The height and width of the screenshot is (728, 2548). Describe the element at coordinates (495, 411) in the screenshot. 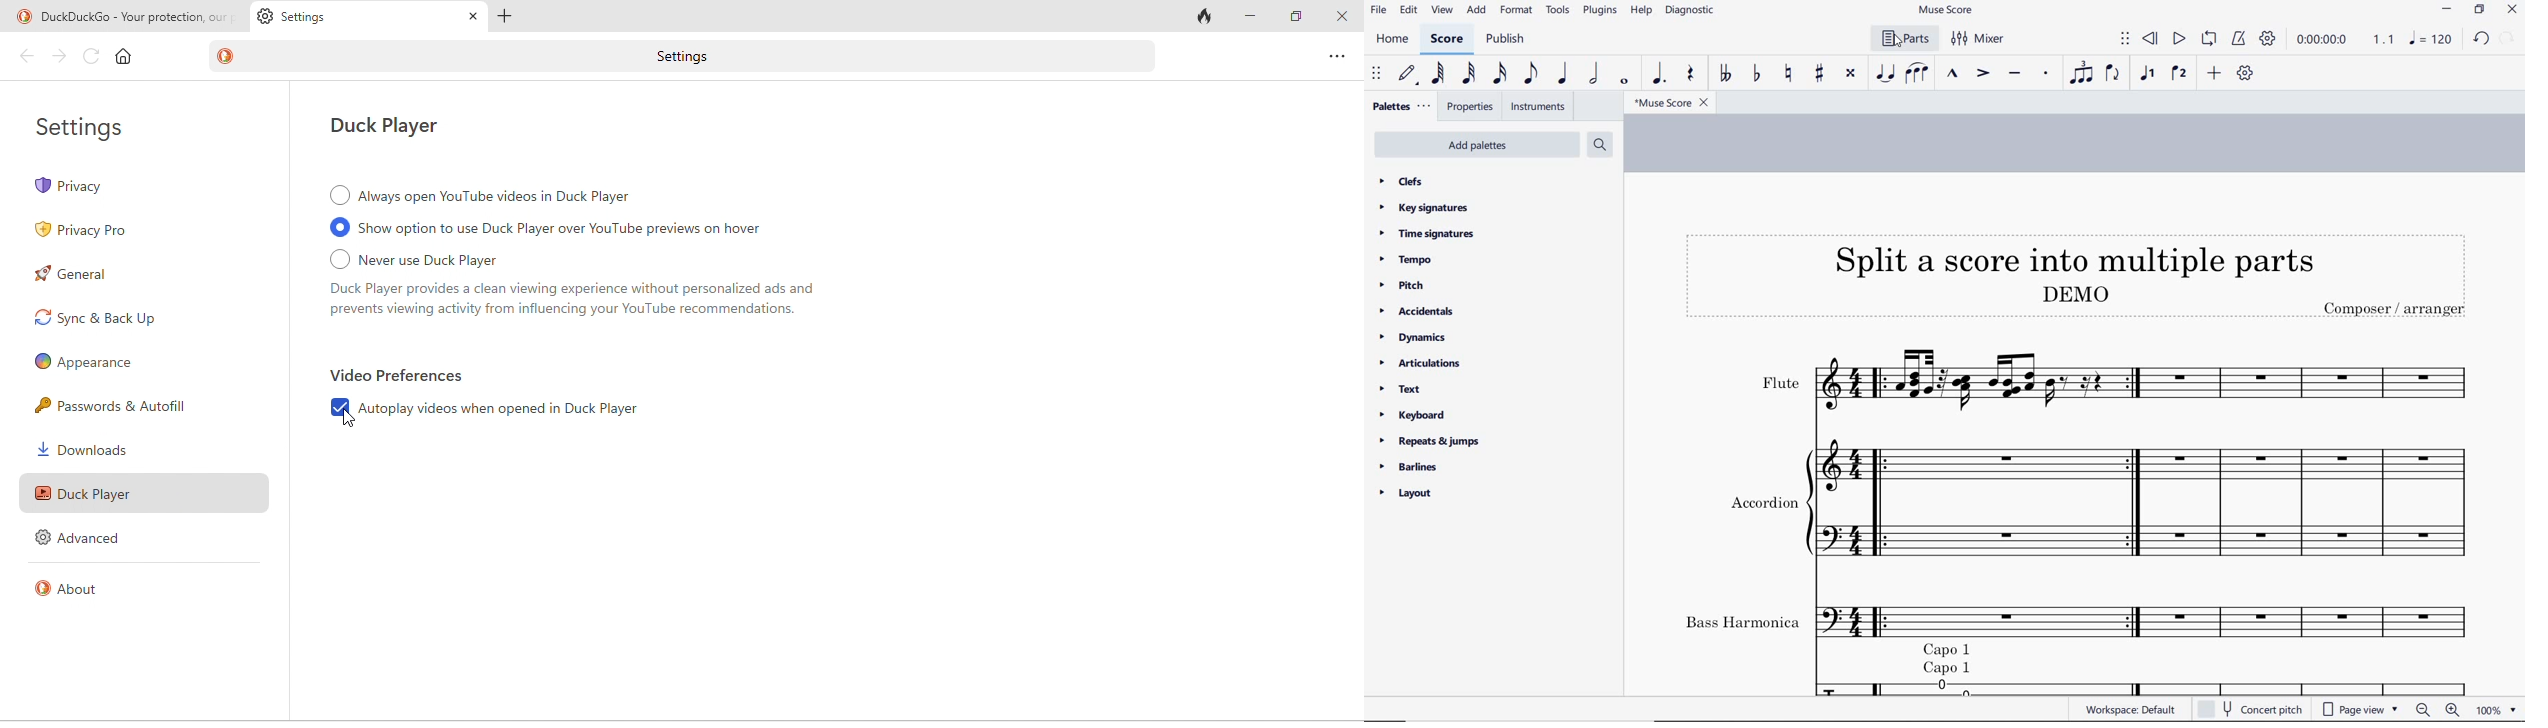

I see `auto play videos when opened in Duck Player` at that location.